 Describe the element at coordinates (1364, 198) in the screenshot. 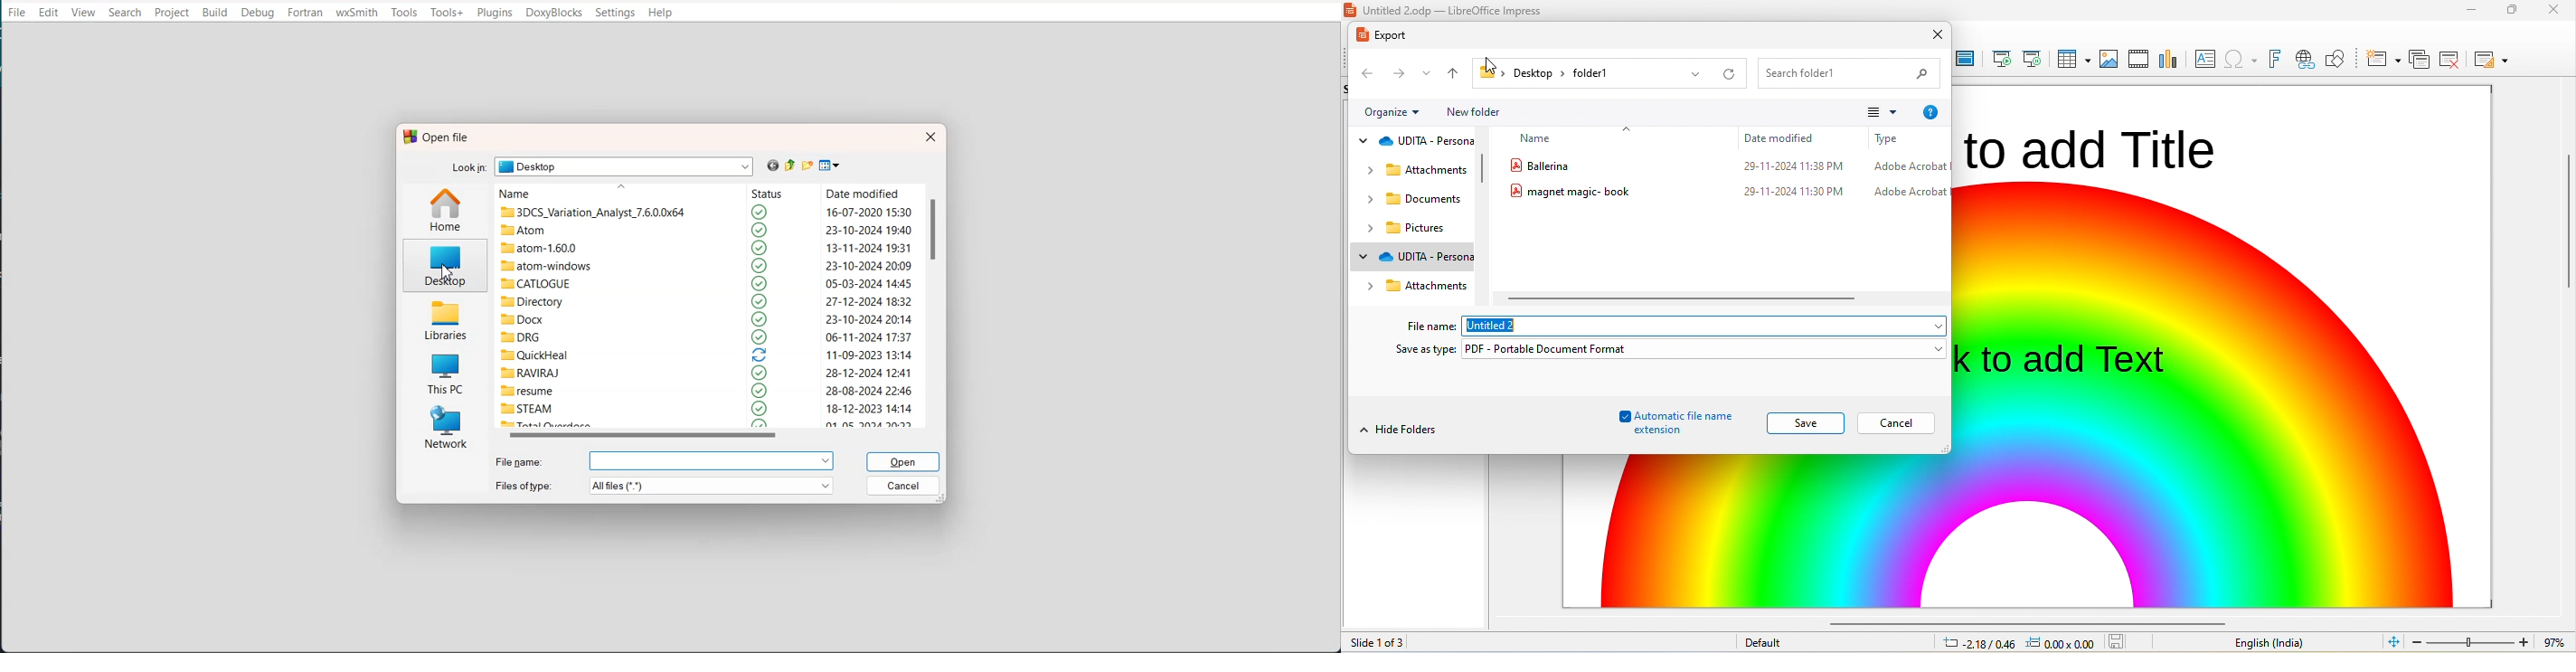

I see `drop down` at that location.